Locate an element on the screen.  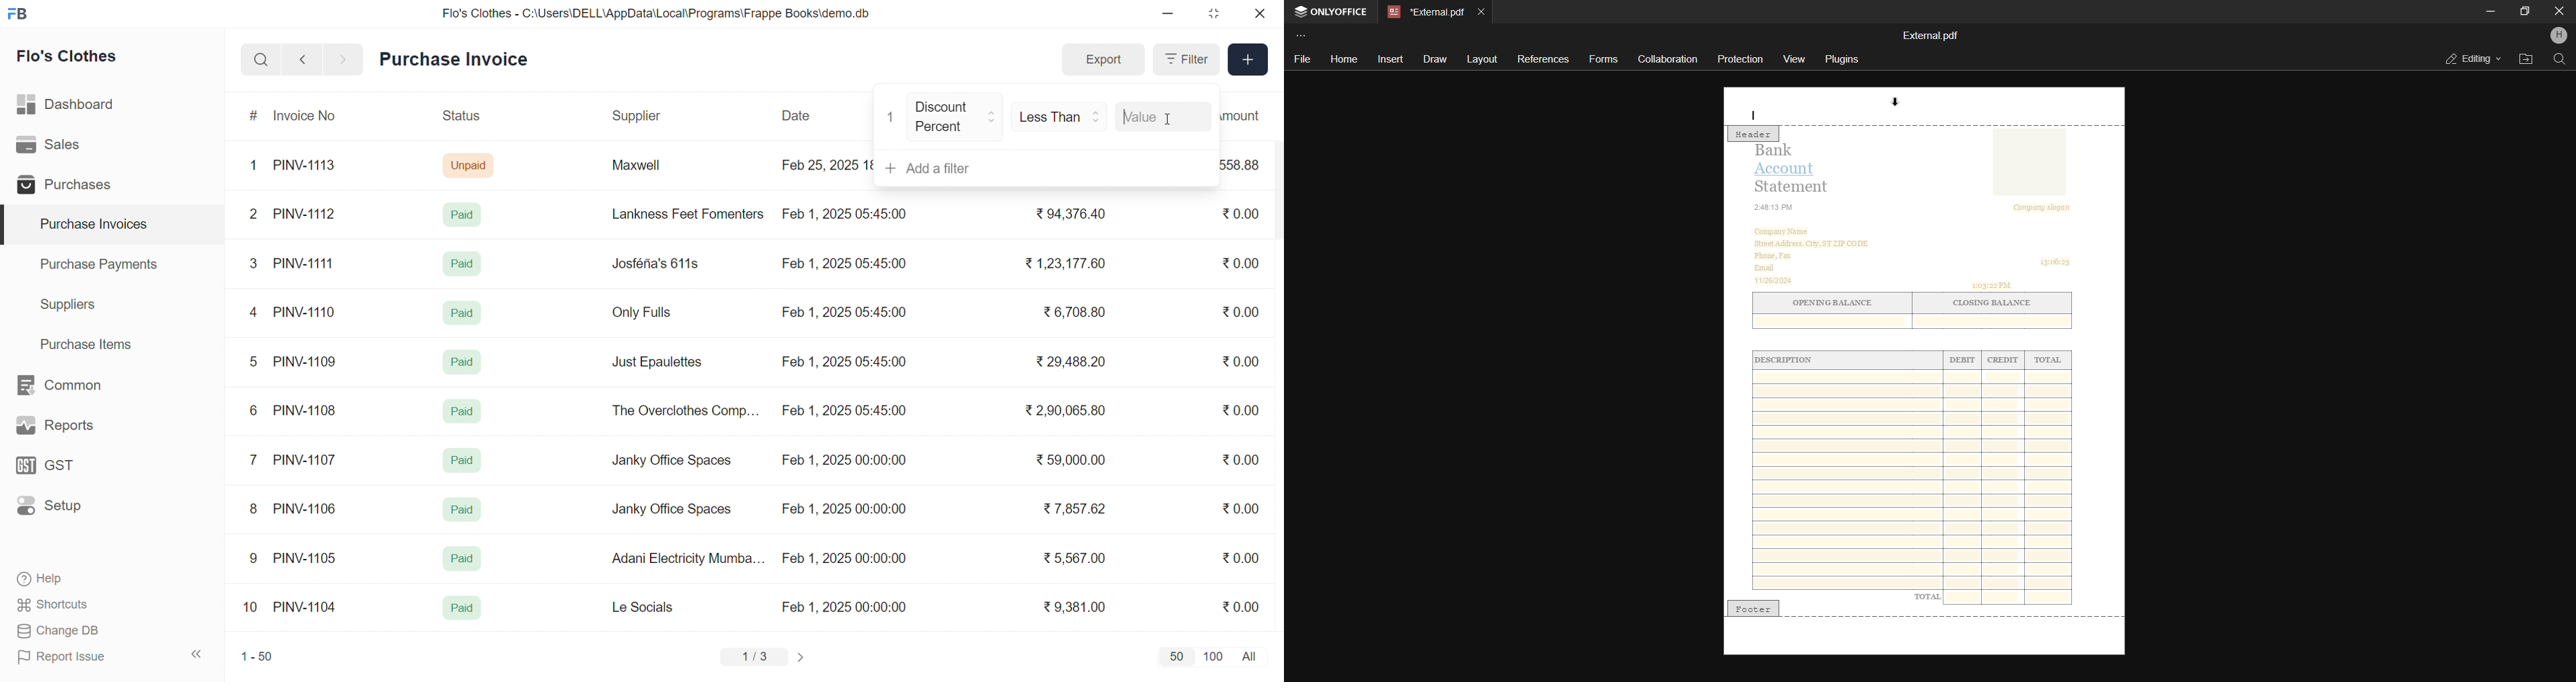
Le Socials is located at coordinates (654, 606).